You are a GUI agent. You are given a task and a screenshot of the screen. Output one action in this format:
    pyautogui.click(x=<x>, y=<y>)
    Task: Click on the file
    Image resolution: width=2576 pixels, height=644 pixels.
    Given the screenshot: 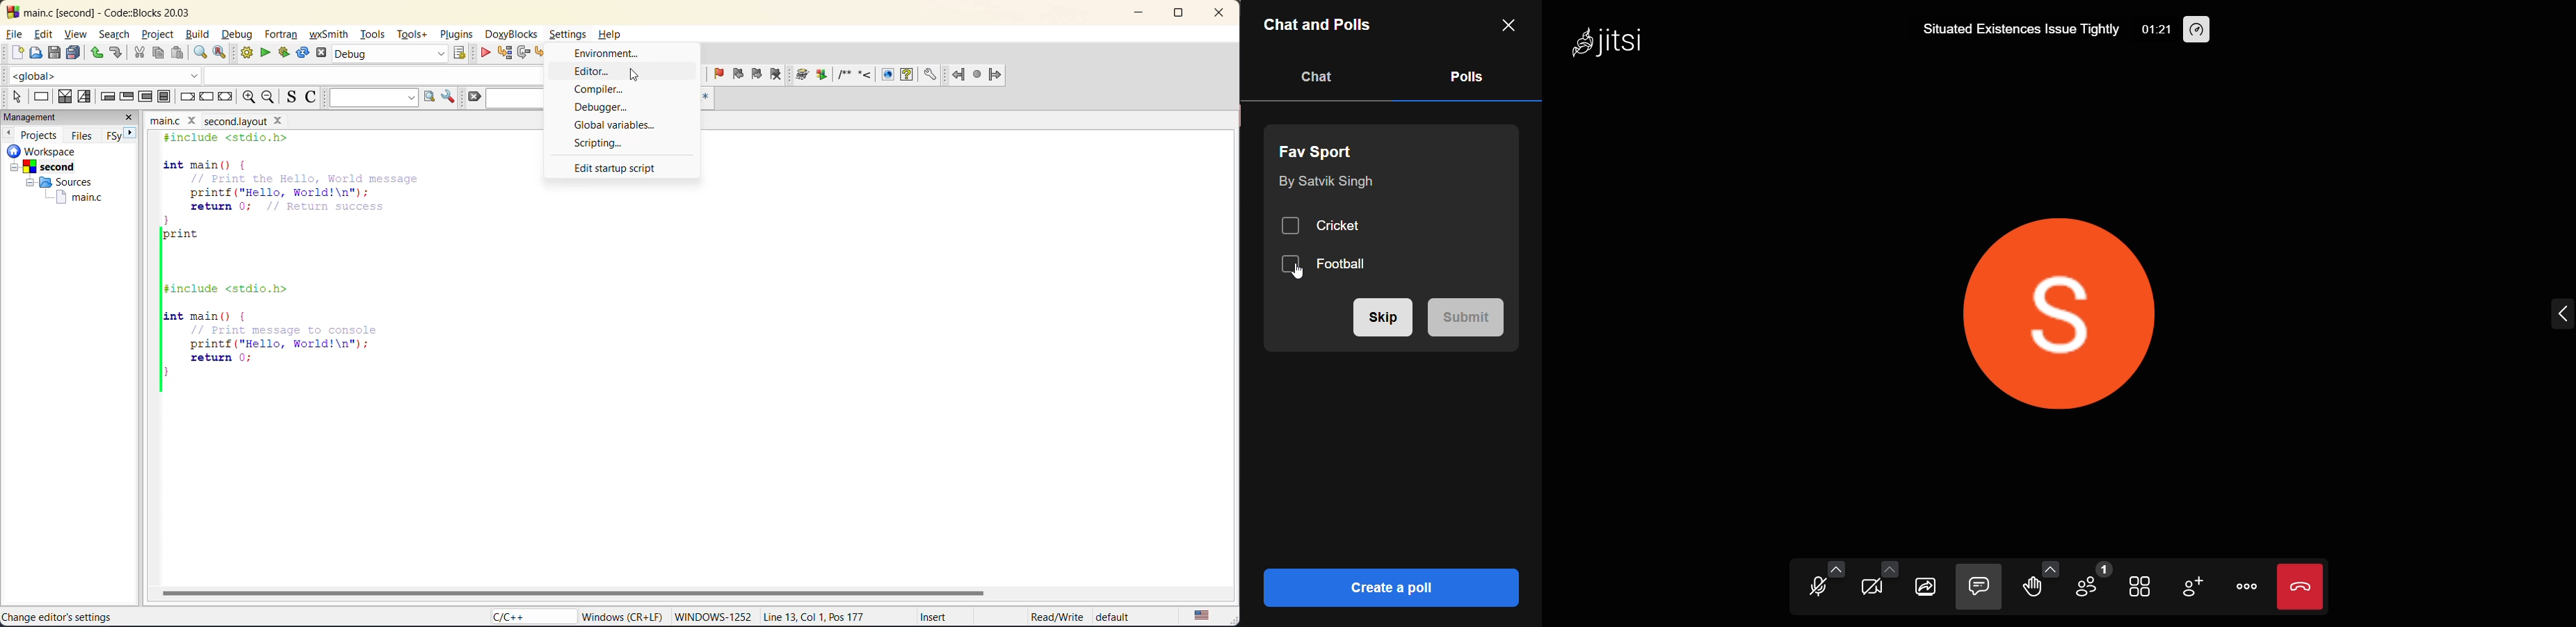 What is the action you would take?
    pyautogui.click(x=16, y=34)
    